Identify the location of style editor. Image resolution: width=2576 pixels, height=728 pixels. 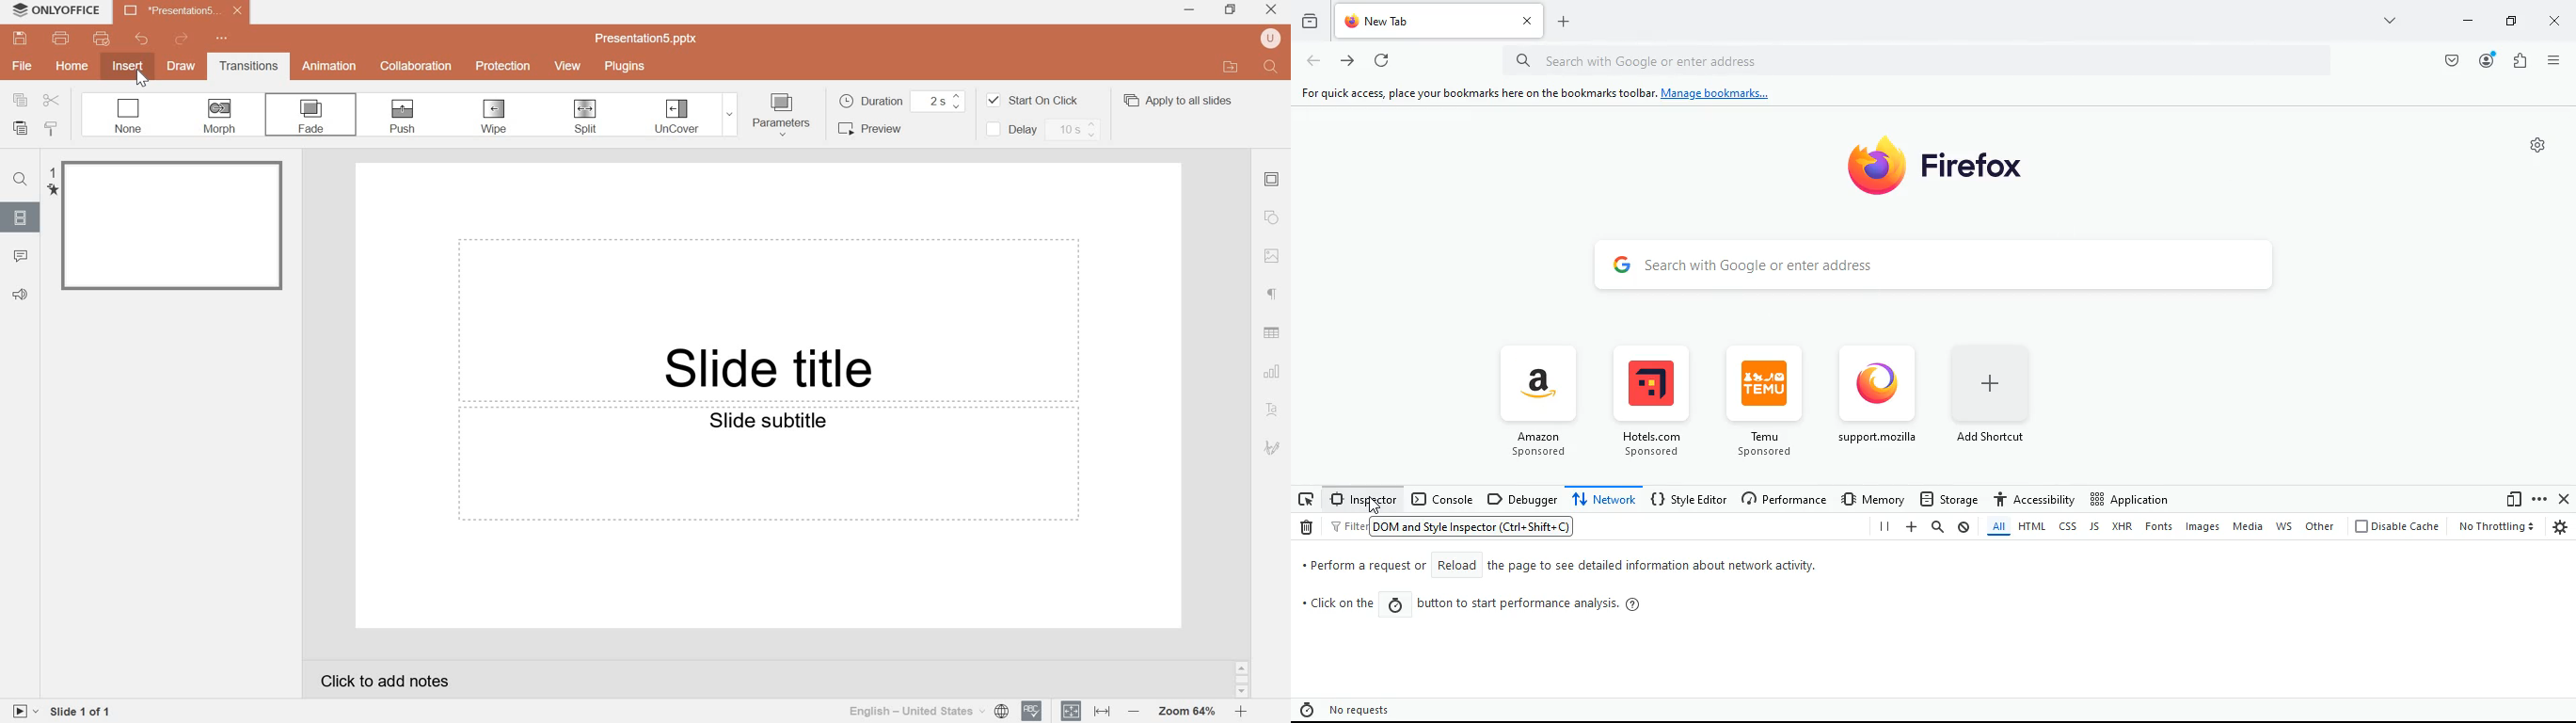
(1691, 499).